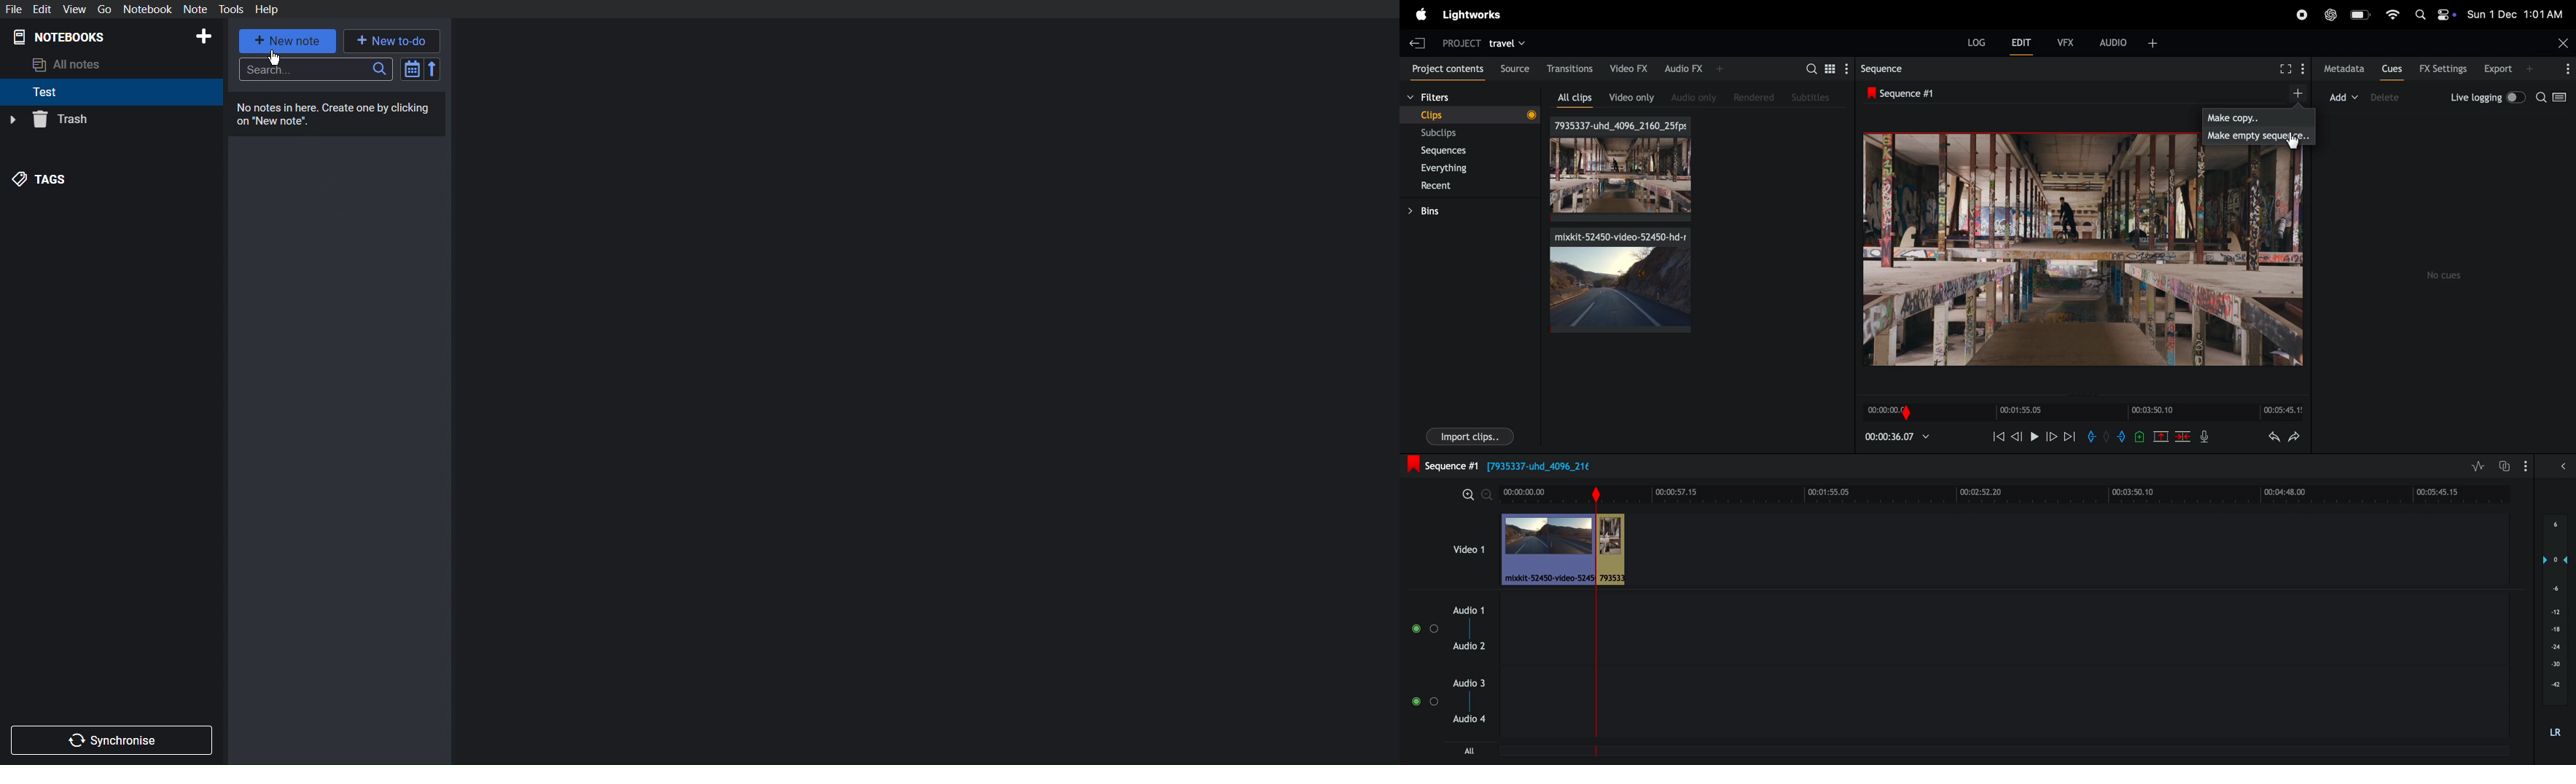  I want to click on File, so click(12, 9).